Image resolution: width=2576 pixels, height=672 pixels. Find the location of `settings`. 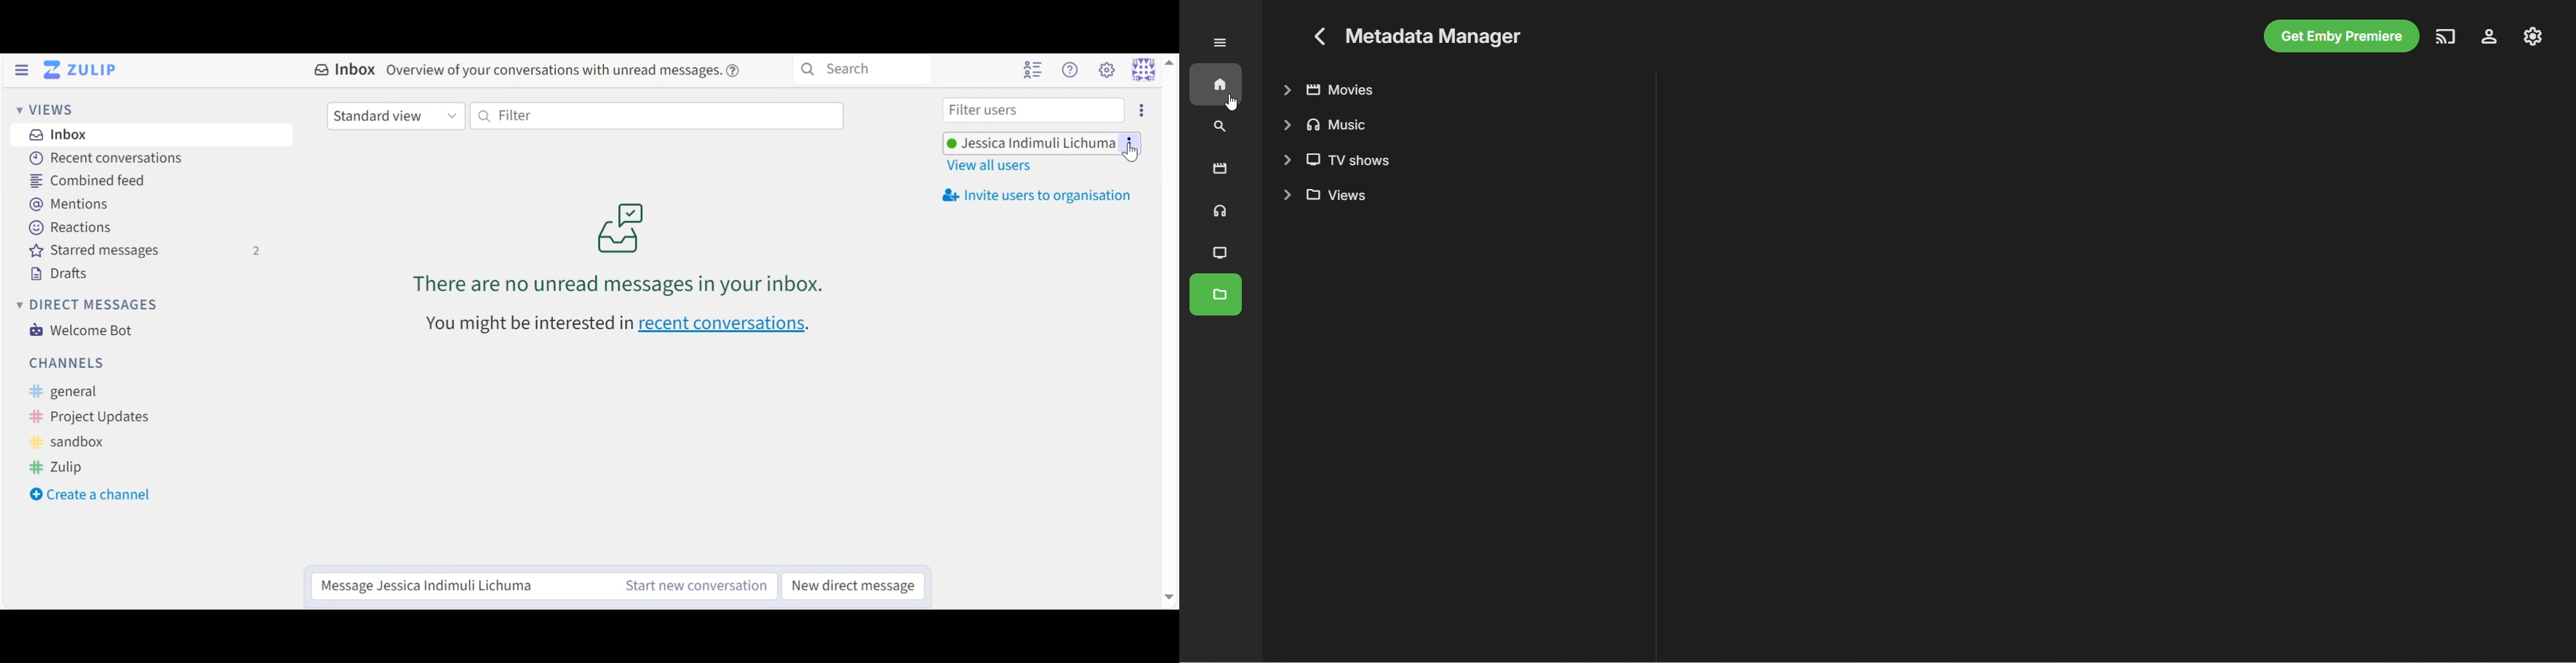

settings is located at coordinates (2490, 39).